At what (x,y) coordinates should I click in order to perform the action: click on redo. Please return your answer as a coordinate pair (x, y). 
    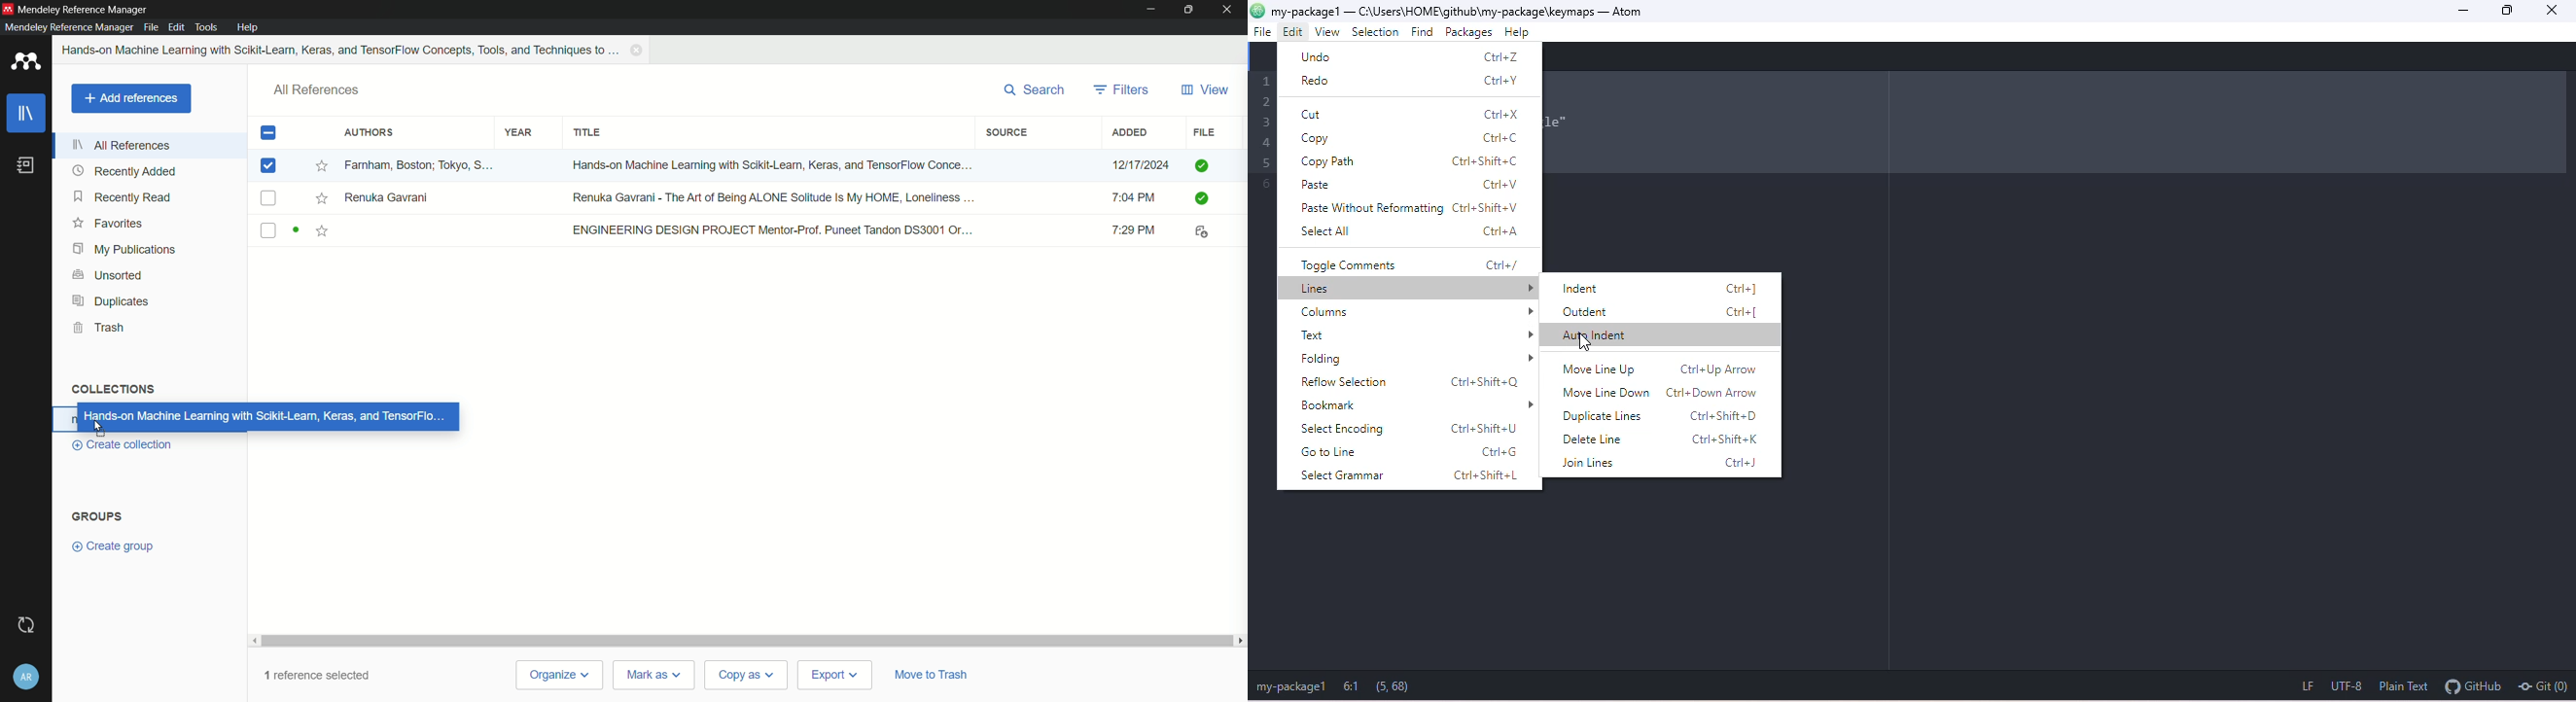
    Looking at the image, I should click on (1409, 83).